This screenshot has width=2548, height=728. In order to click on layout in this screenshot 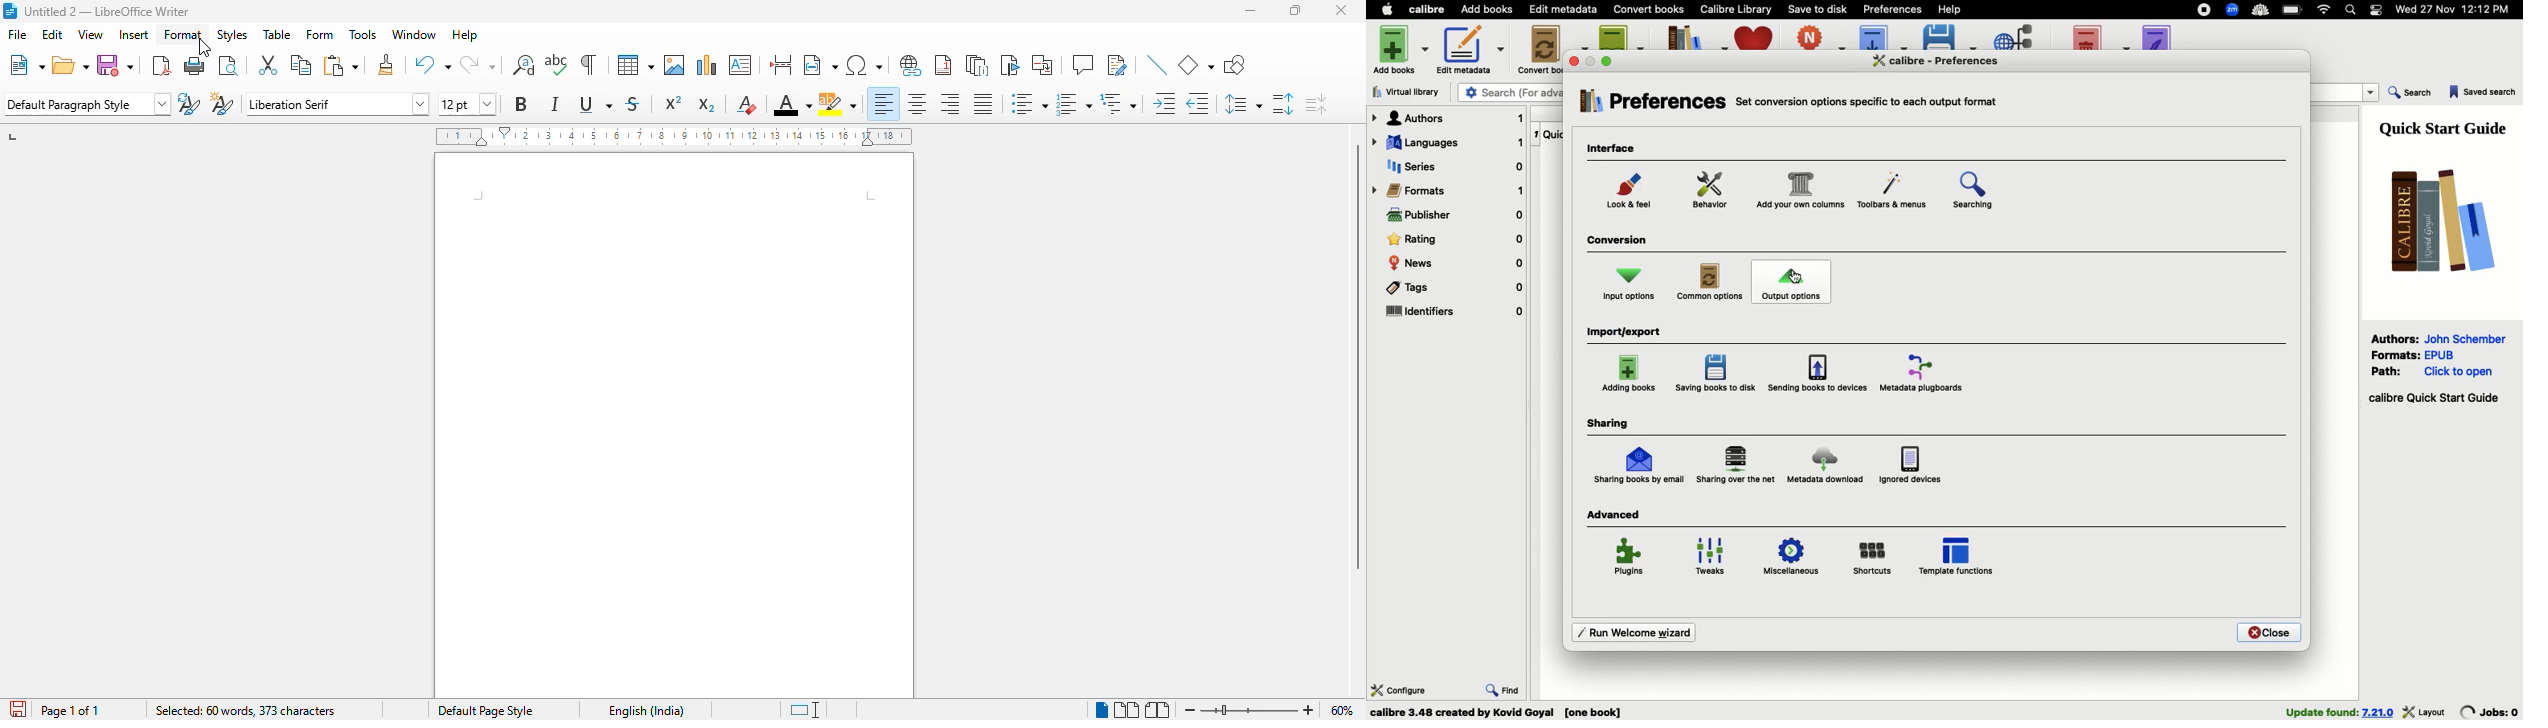, I will do `click(2425, 711)`.